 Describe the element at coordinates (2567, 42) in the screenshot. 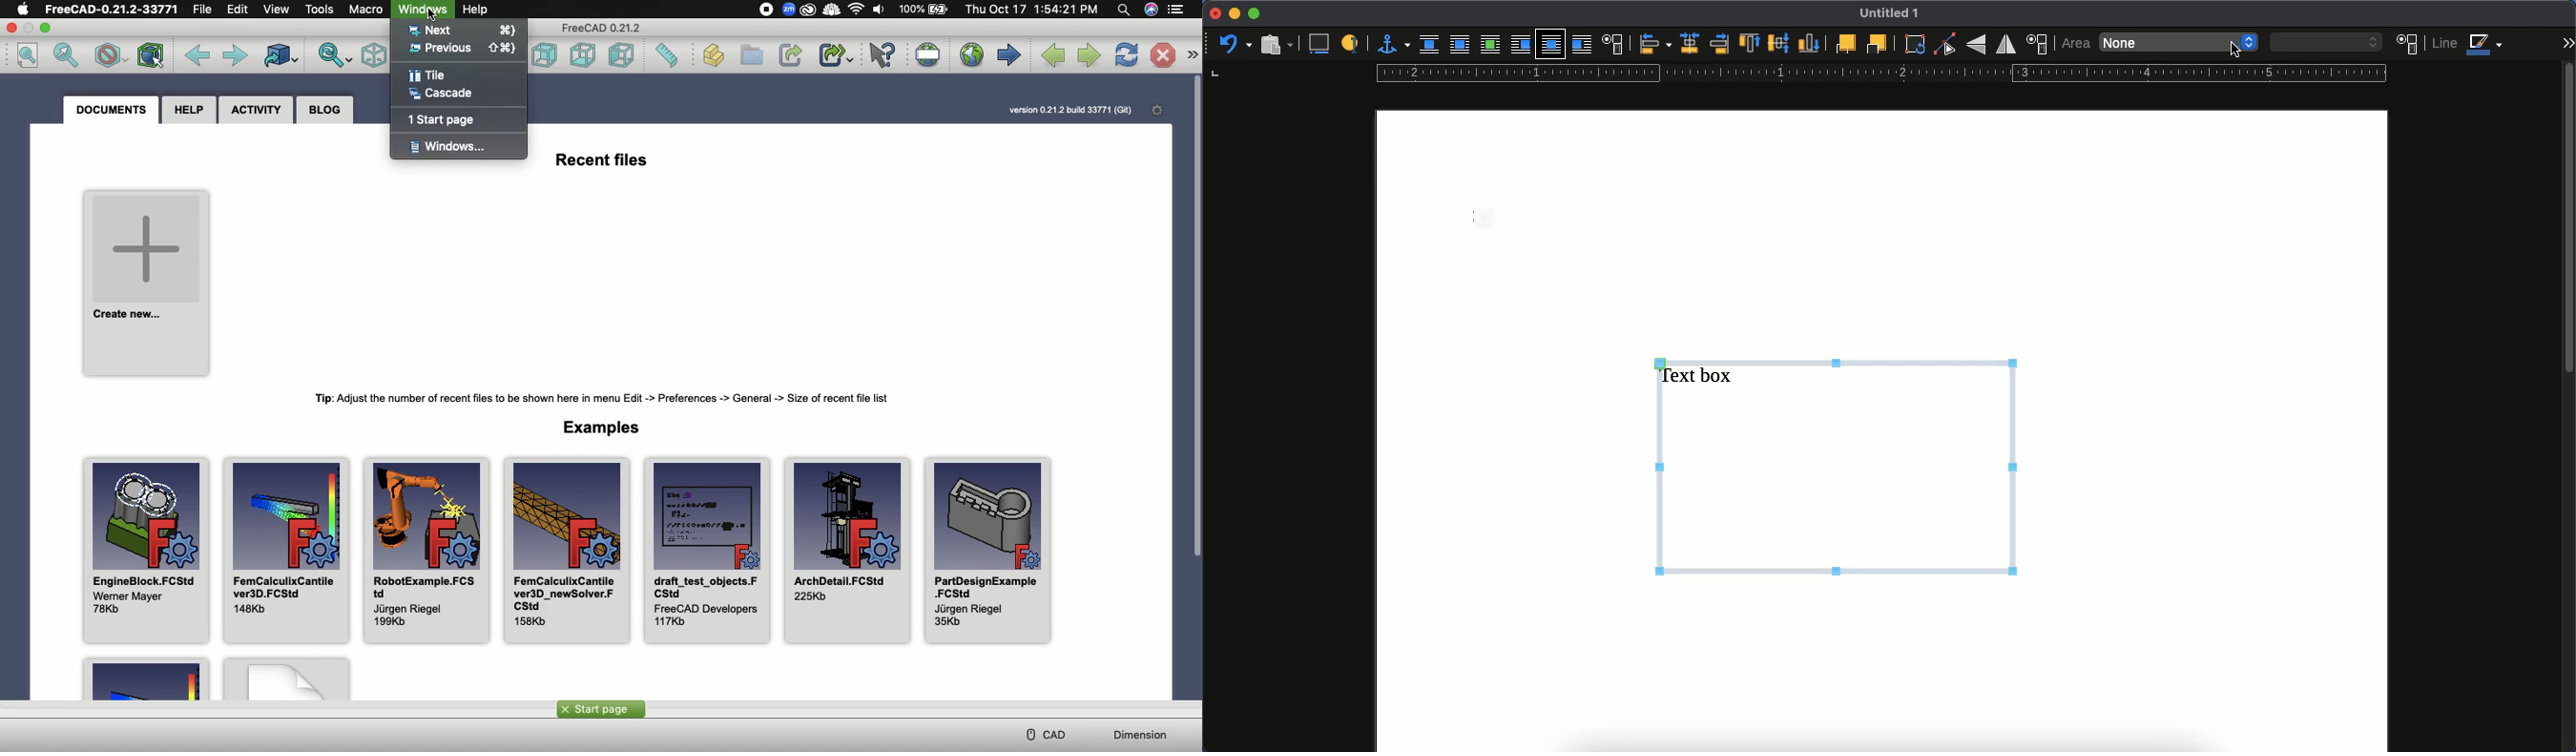

I see `expand` at that location.